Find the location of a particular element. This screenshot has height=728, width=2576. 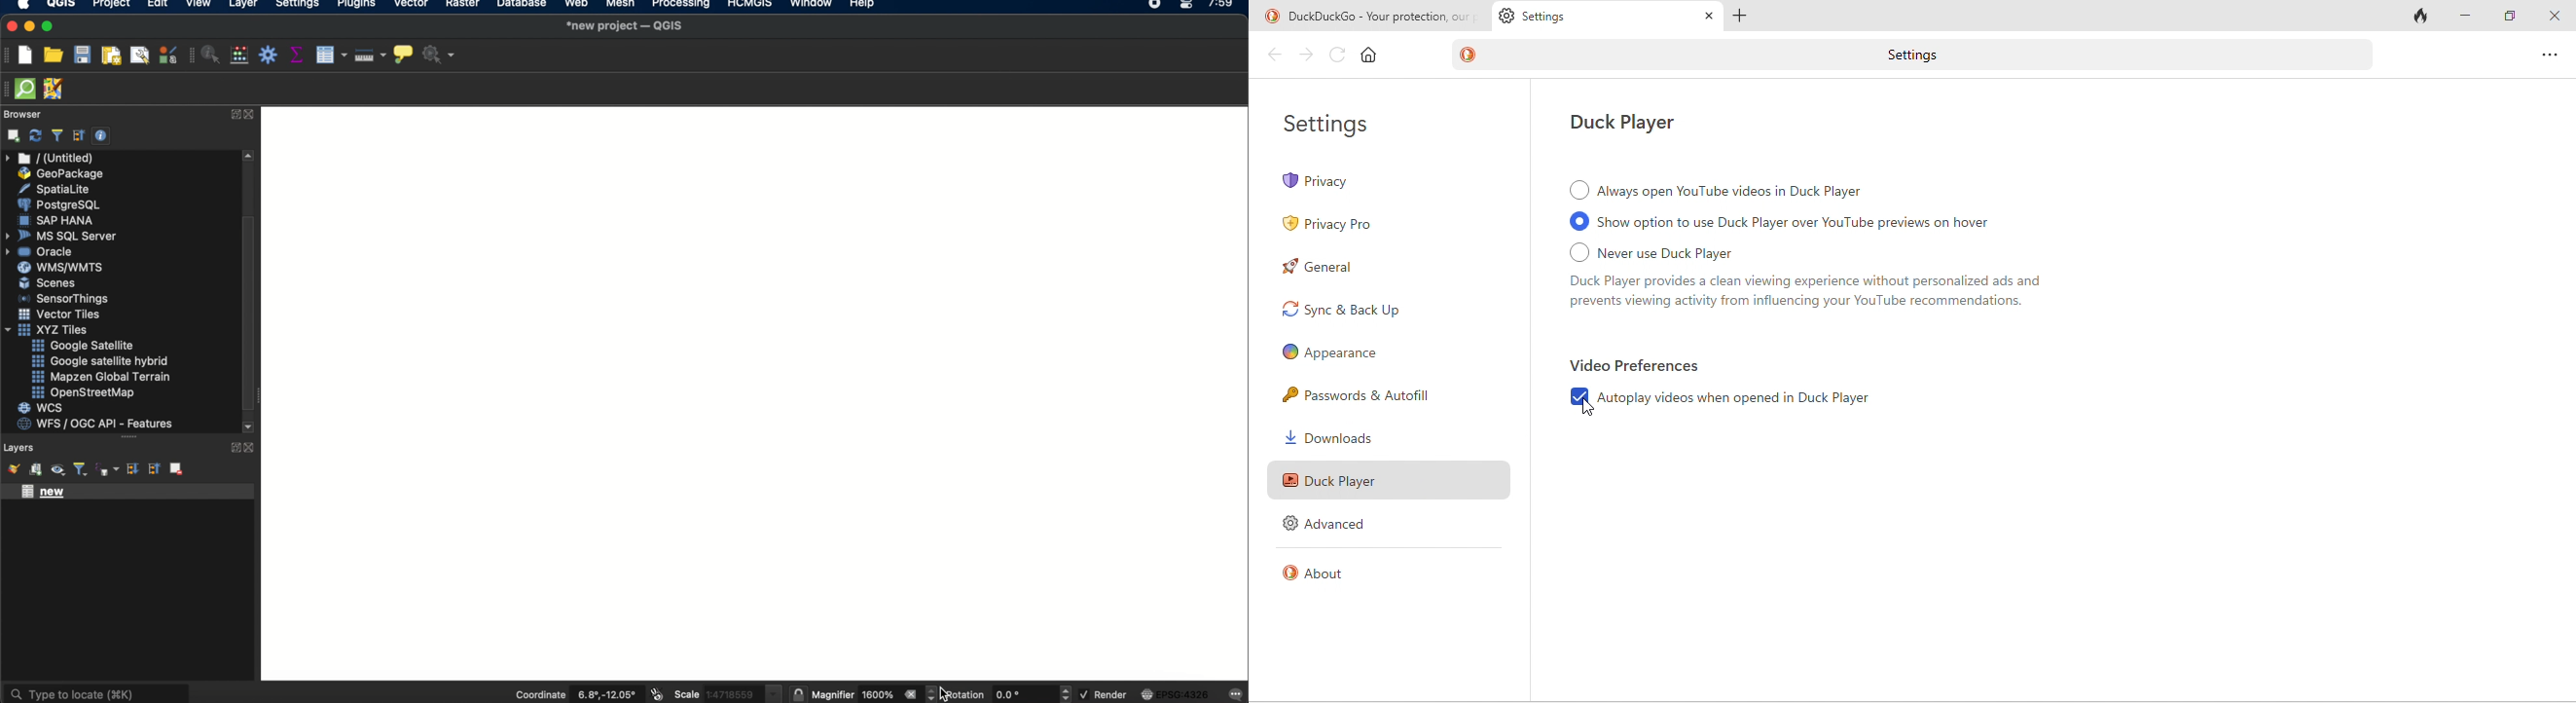

view is located at coordinates (198, 5).